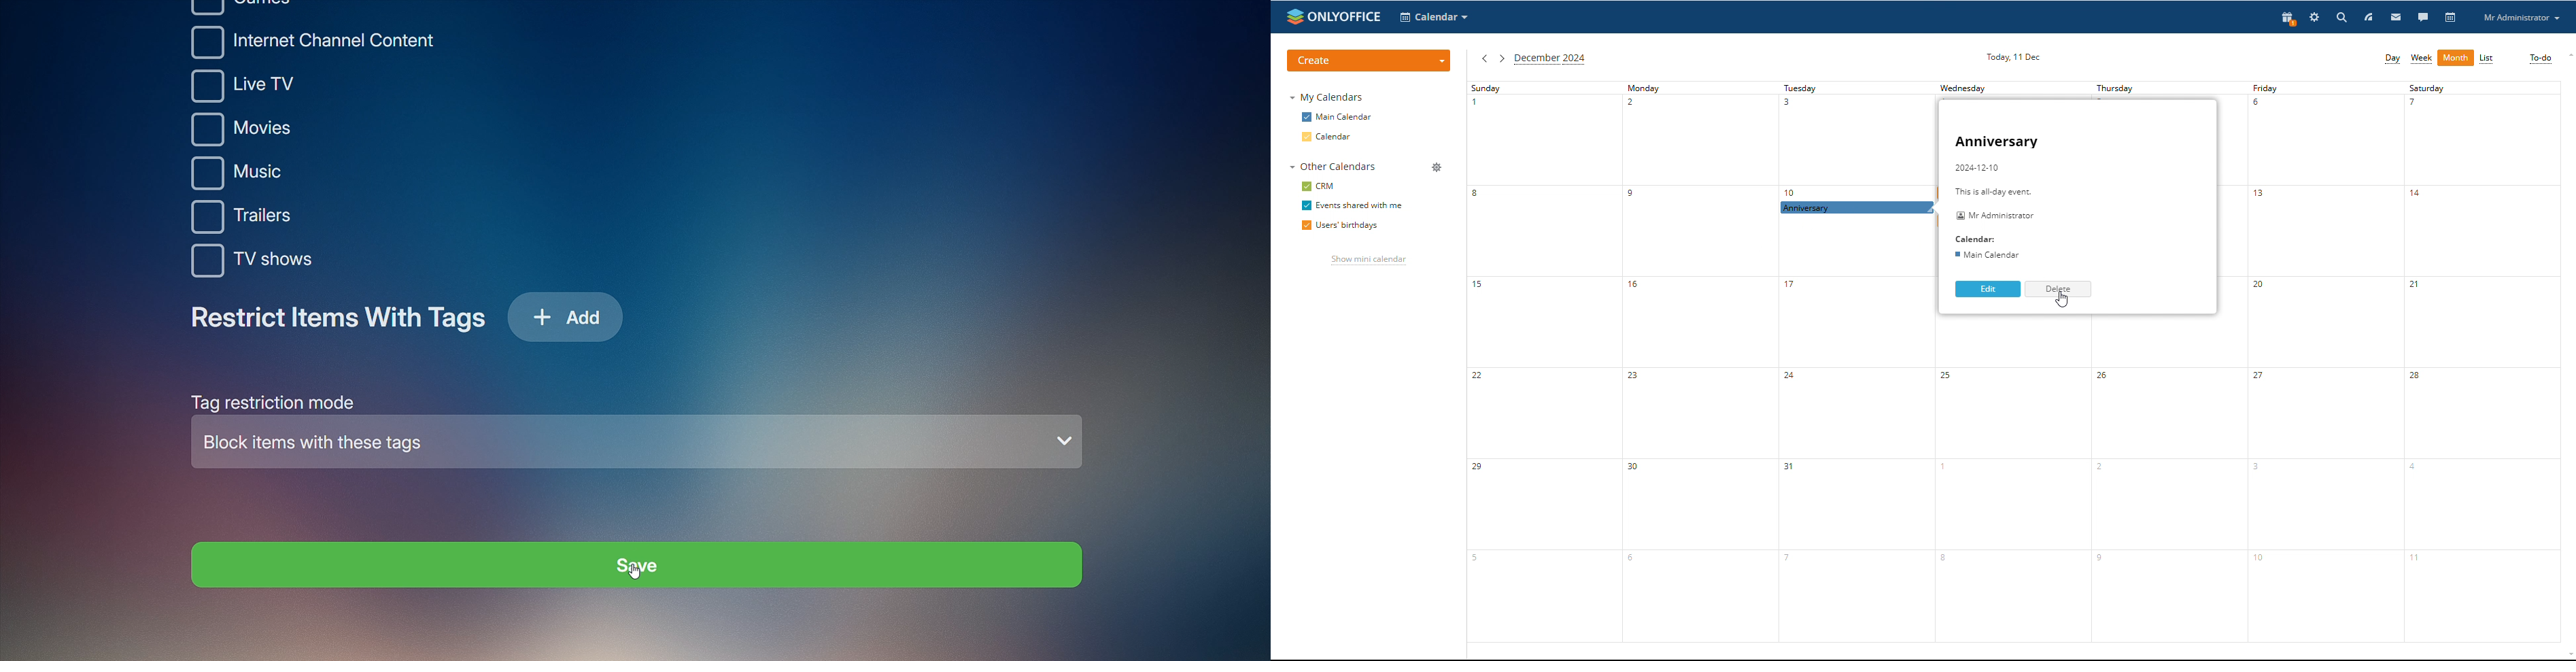 The height and width of the screenshot is (672, 2576). What do you see at coordinates (2343, 17) in the screenshot?
I see `search` at bounding box center [2343, 17].